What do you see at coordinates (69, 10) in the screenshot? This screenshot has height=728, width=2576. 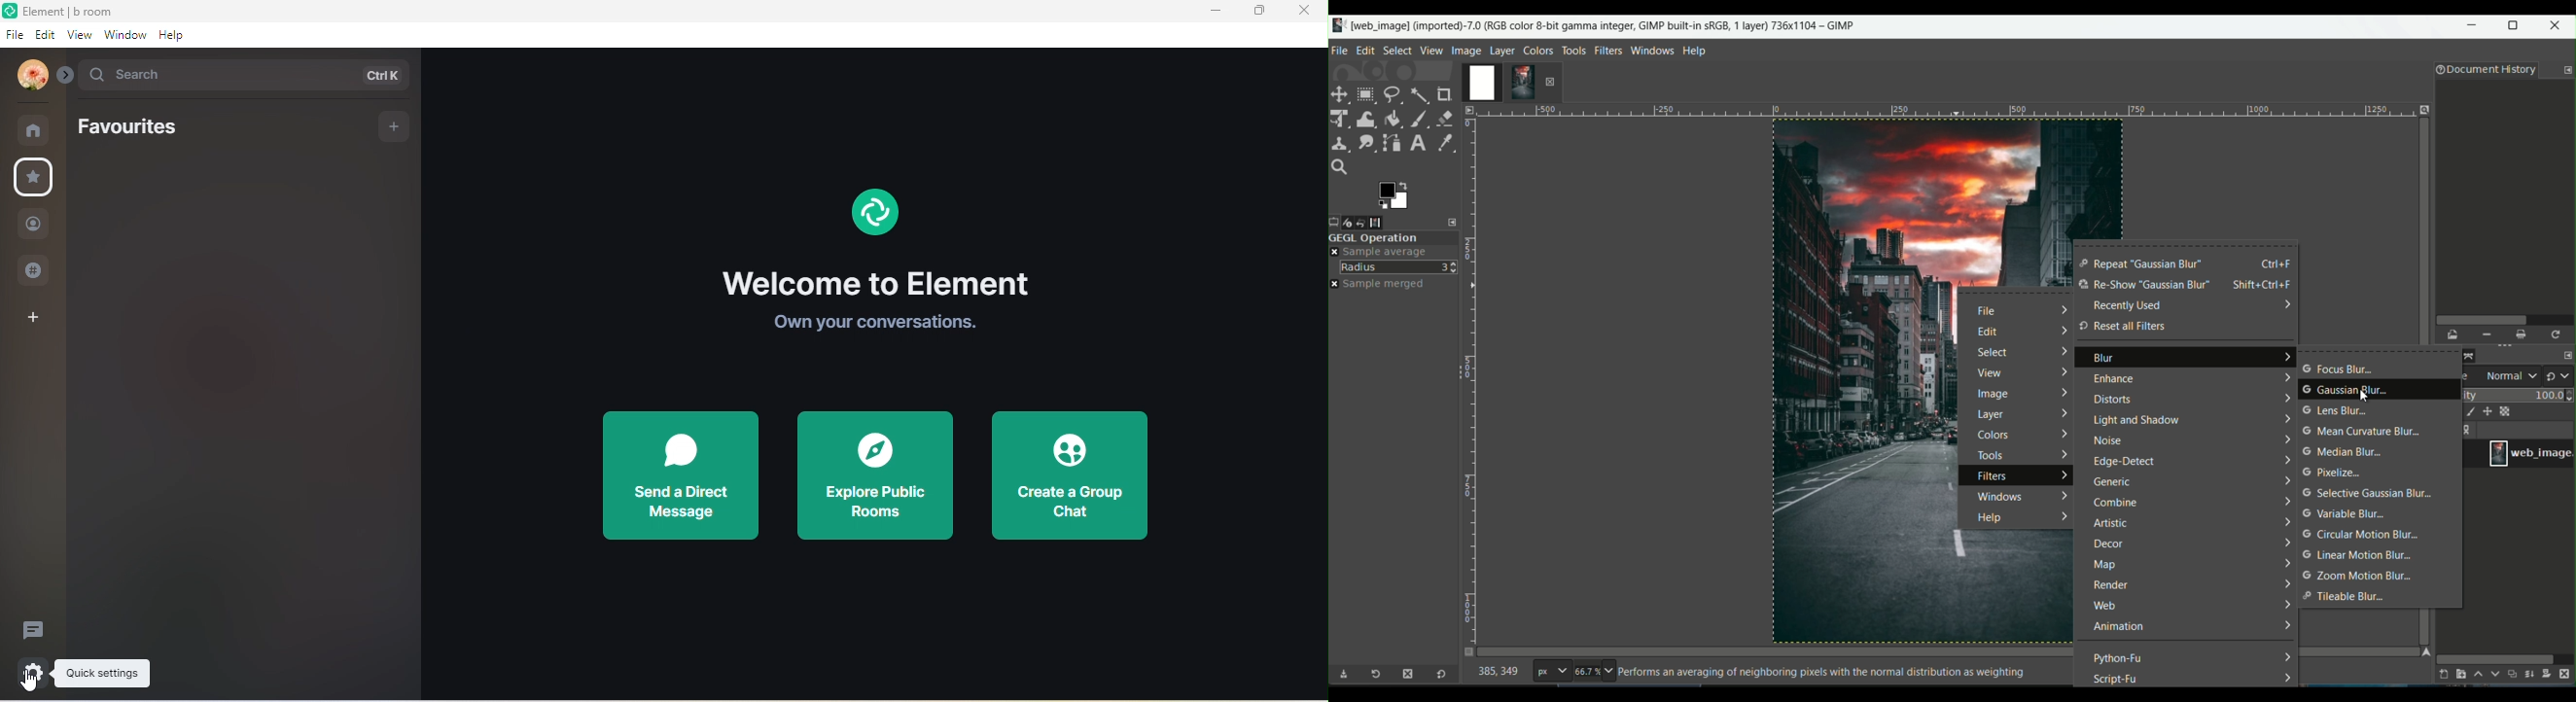 I see `element b room` at bounding box center [69, 10].